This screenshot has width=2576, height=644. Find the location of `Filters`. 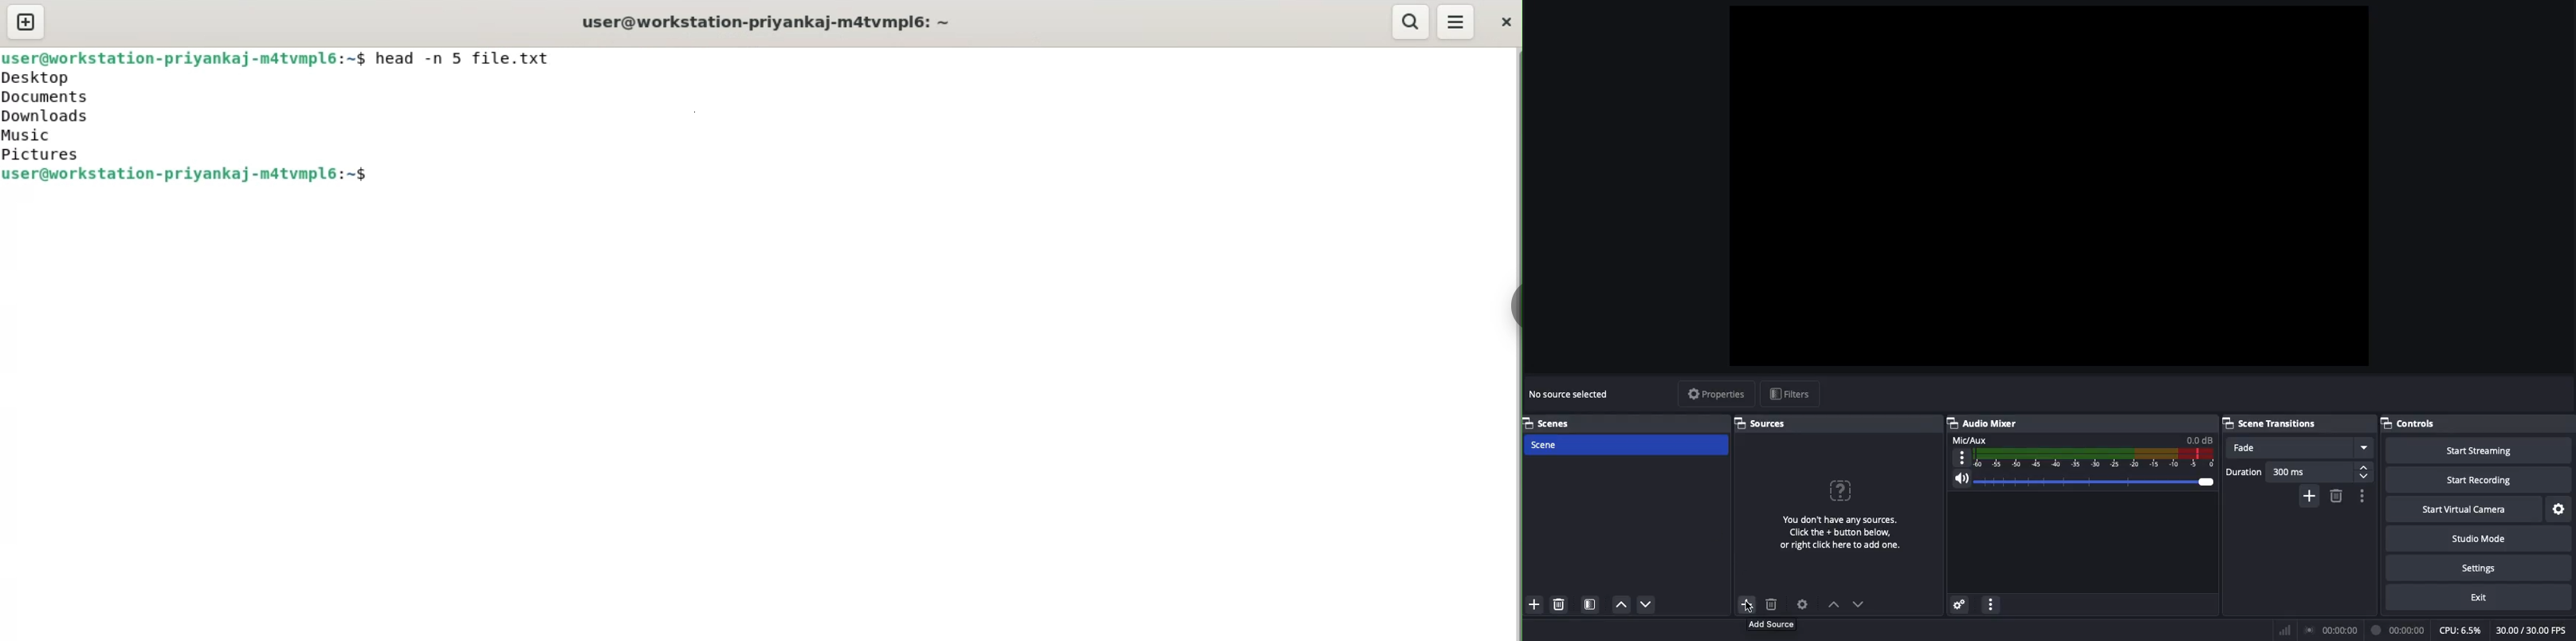

Filters is located at coordinates (1791, 394).